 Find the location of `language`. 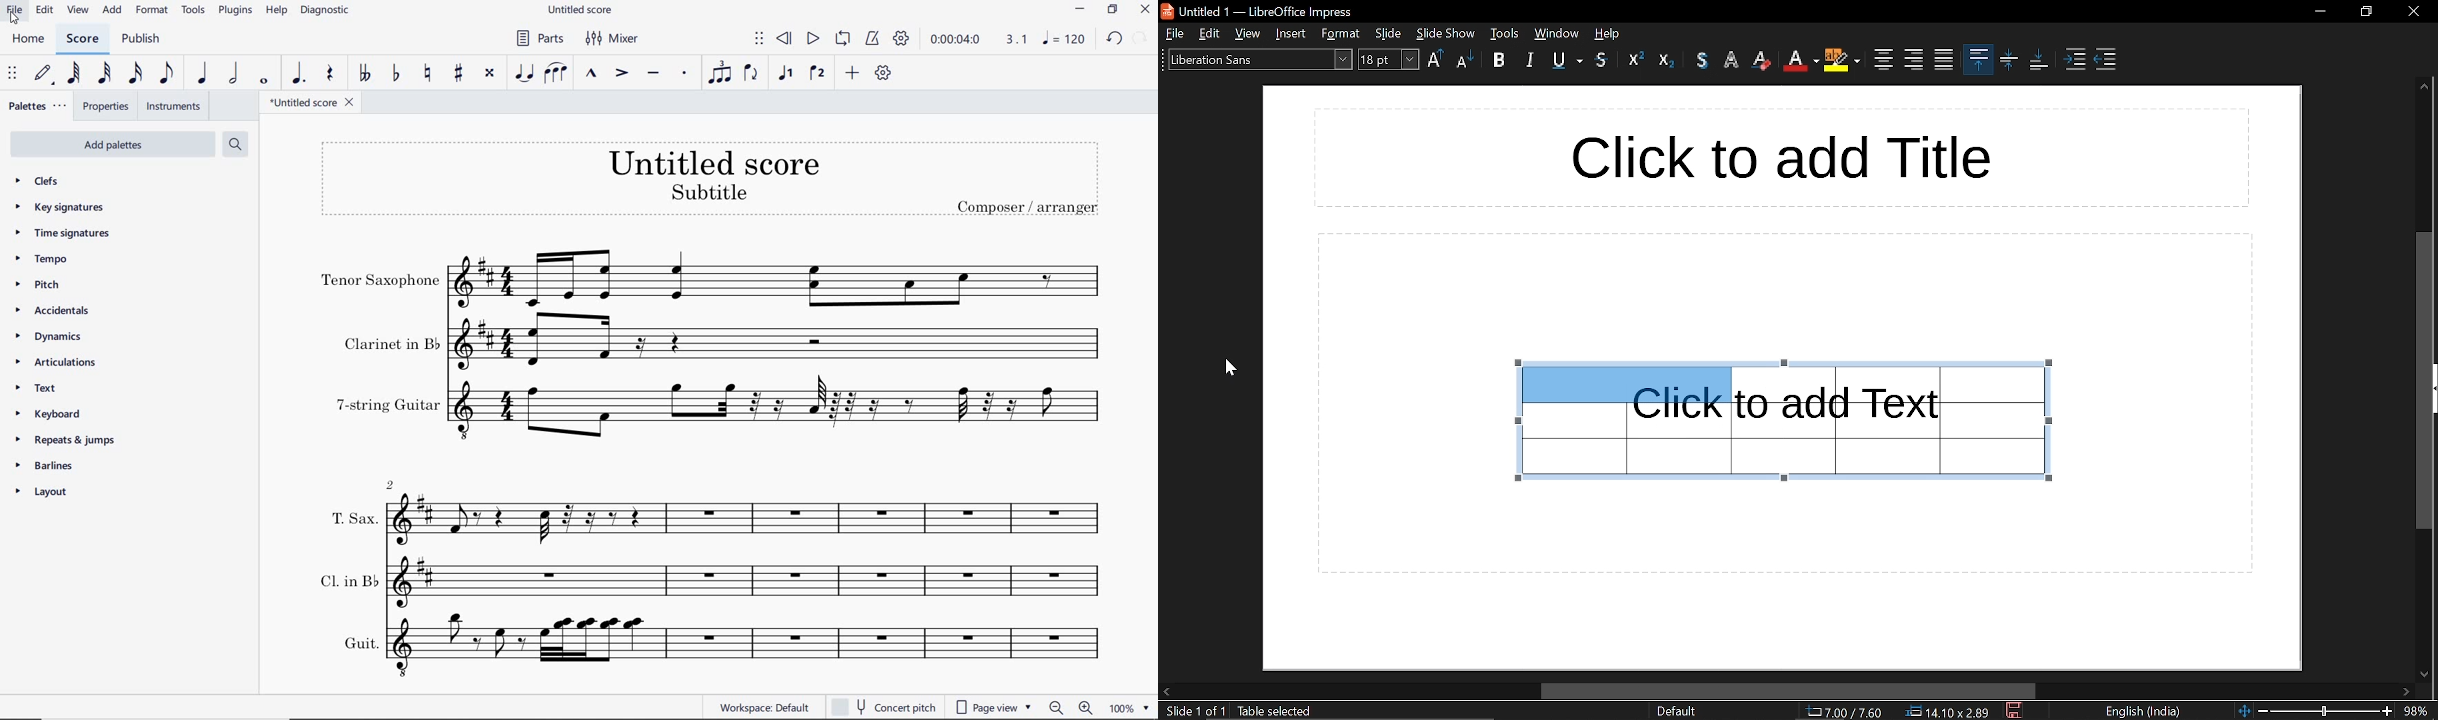

language is located at coordinates (2148, 712).